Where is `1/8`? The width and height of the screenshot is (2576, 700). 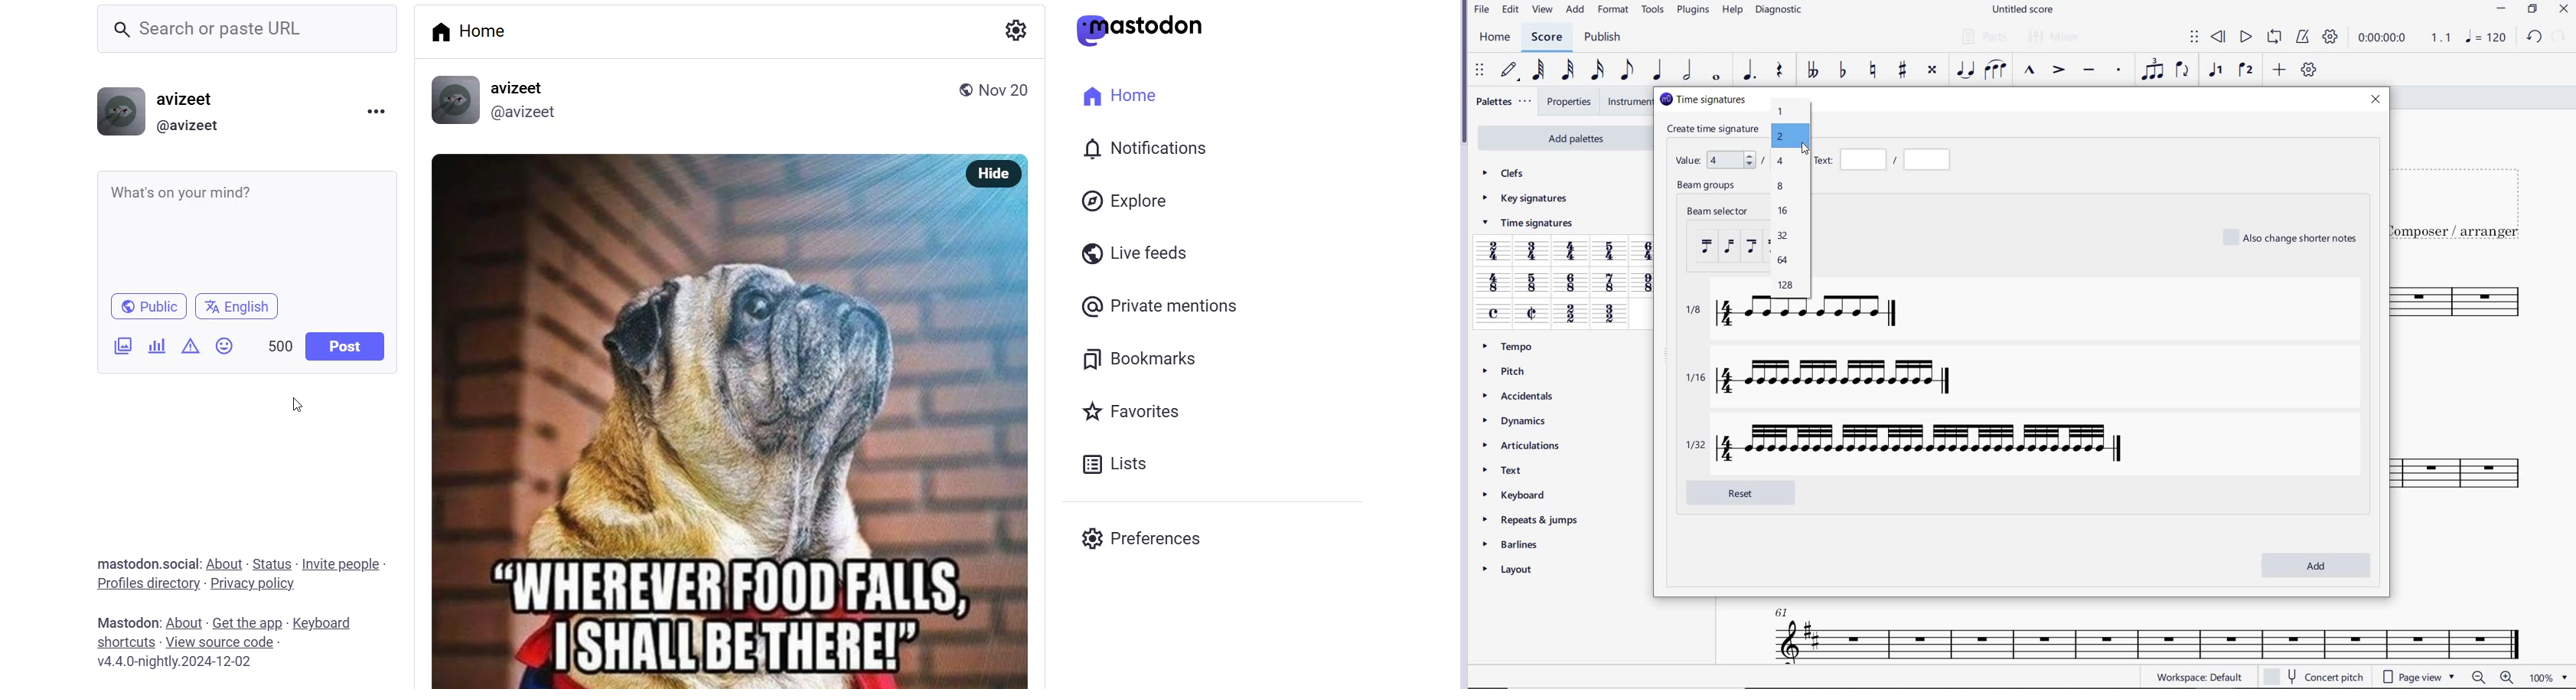
1/8 is located at coordinates (1808, 319).